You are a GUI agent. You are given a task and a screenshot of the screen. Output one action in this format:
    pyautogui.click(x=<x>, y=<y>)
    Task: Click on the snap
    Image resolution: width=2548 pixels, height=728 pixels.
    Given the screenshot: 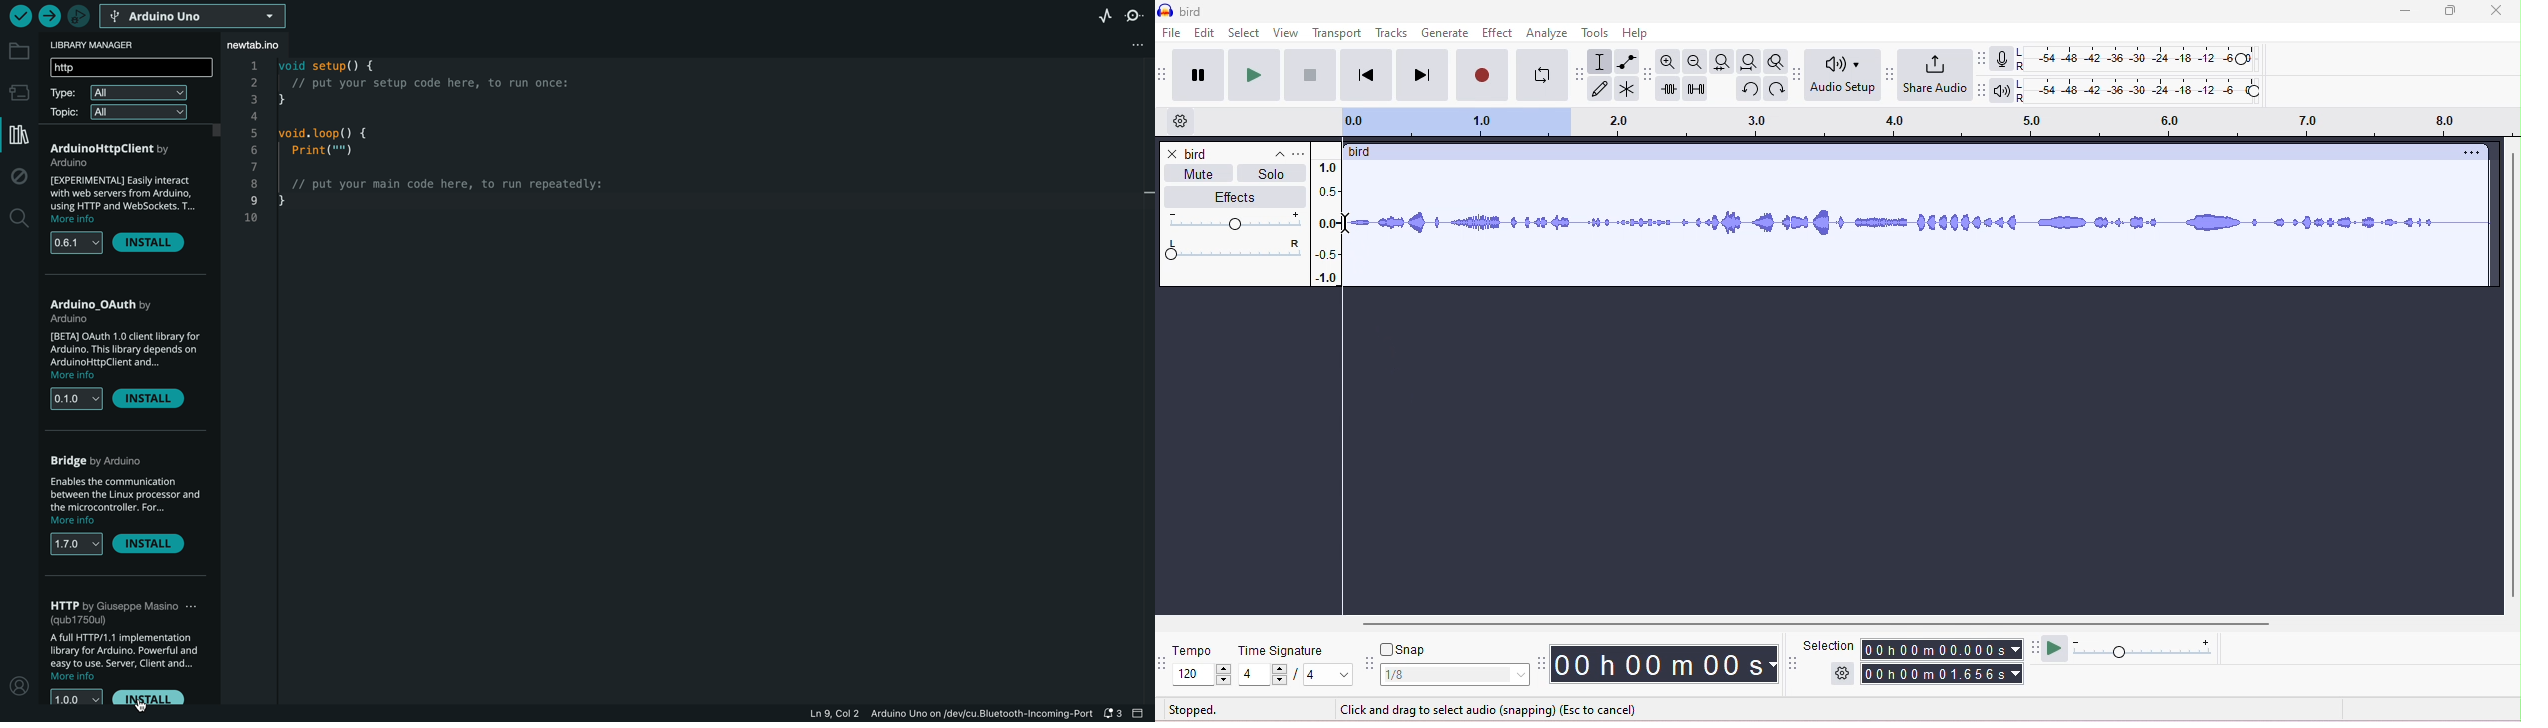 What is the action you would take?
    pyautogui.click(x=1404, y=648)
    